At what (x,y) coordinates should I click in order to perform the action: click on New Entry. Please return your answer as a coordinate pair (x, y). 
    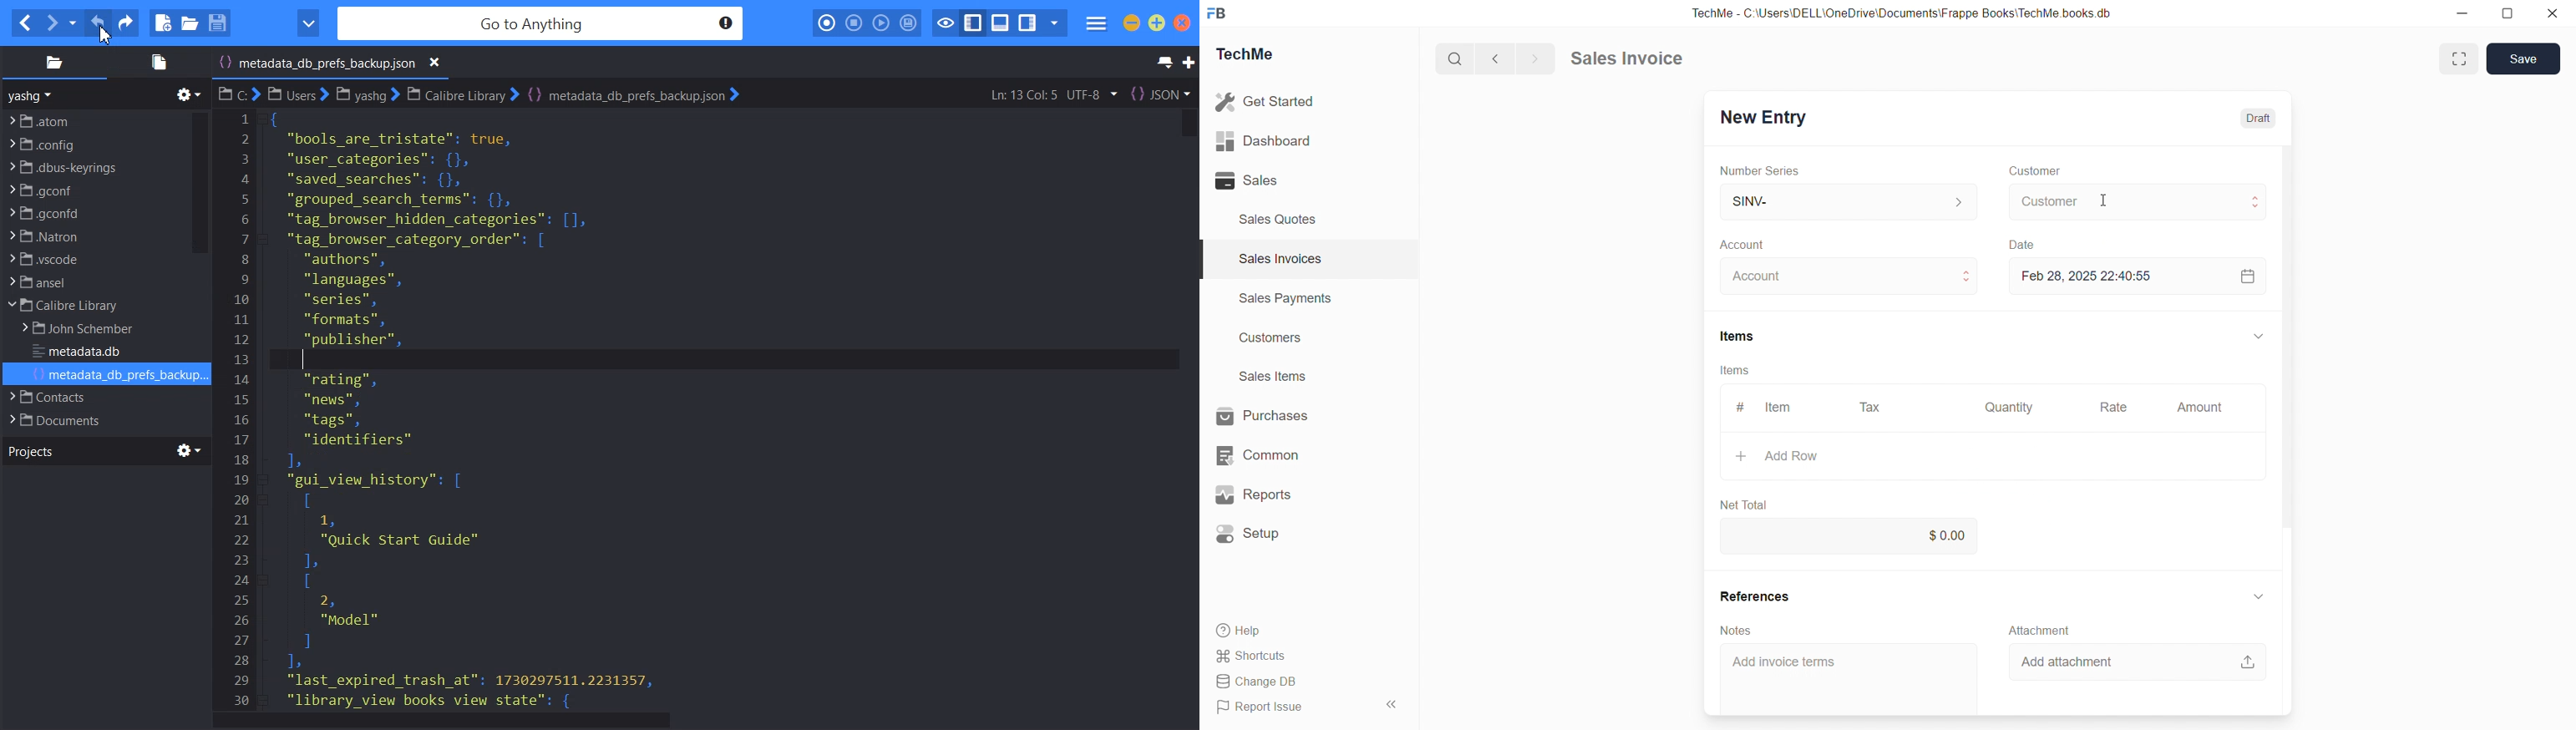
    Looking at the image, I should click on (1766, 118).